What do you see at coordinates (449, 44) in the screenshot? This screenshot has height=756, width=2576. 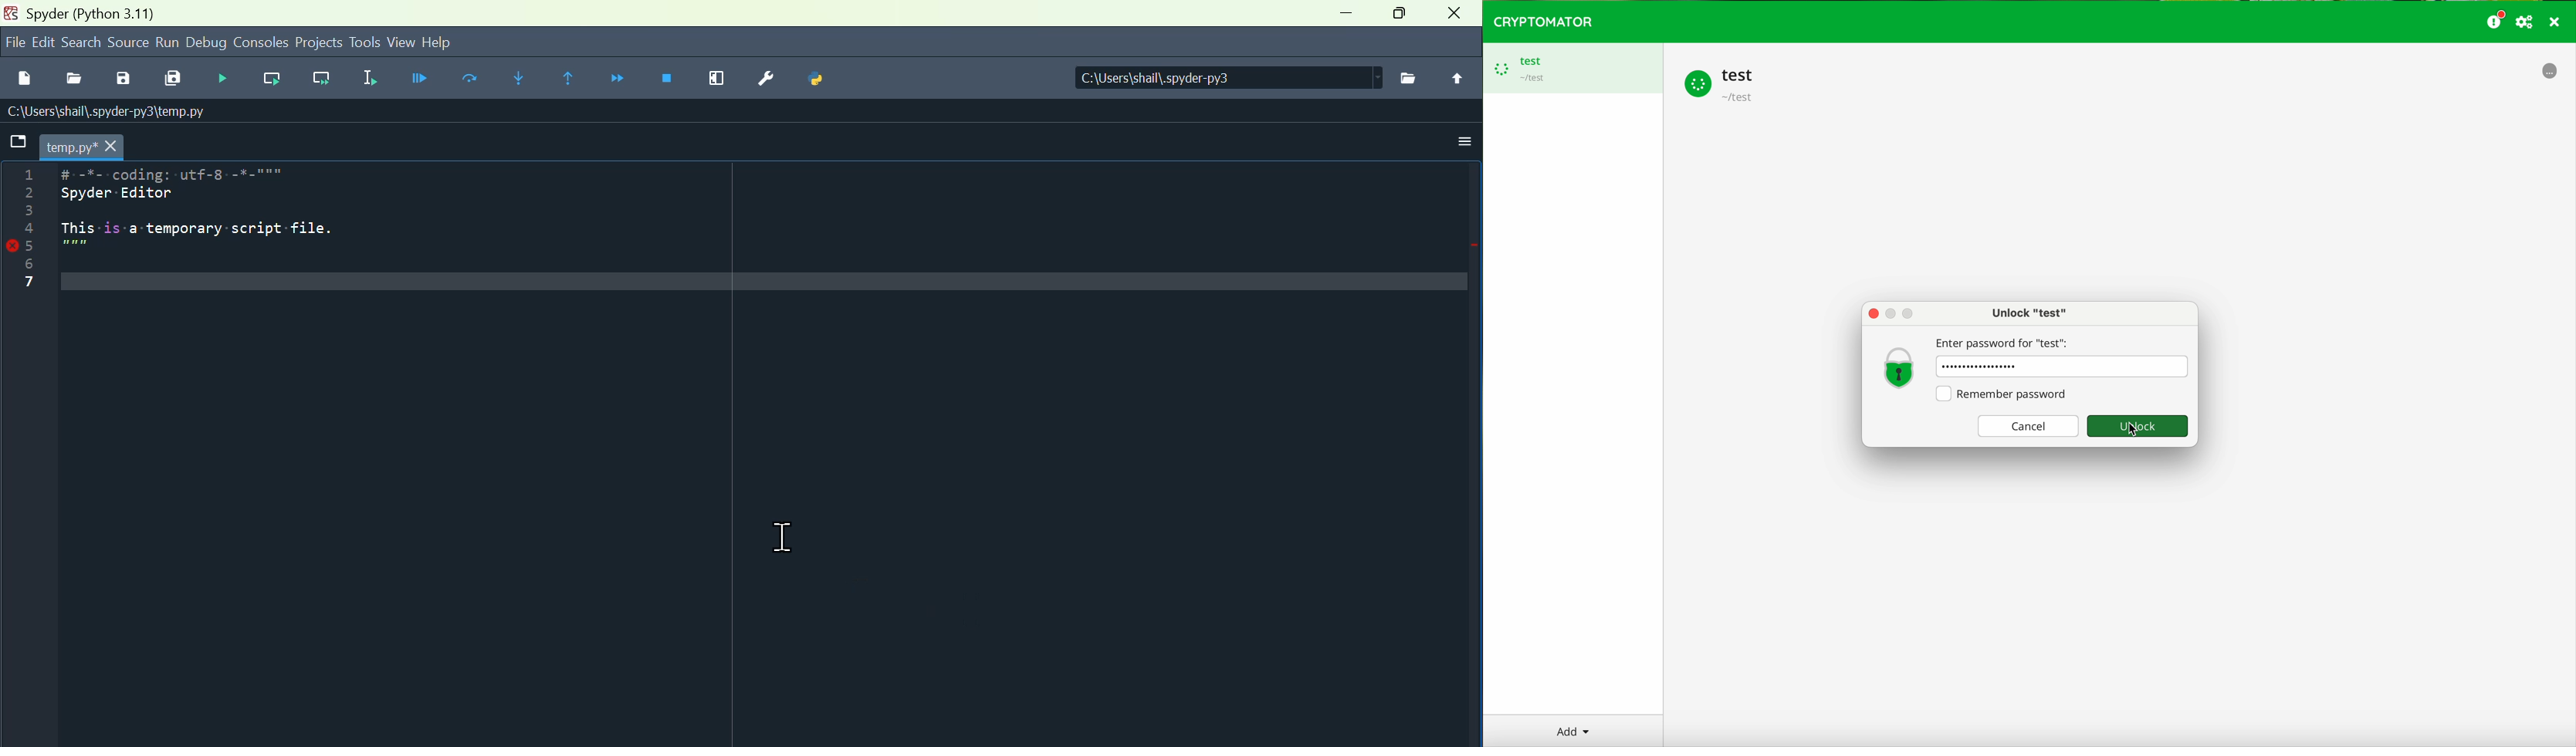 I see `help` at bounding box center [449, 44].